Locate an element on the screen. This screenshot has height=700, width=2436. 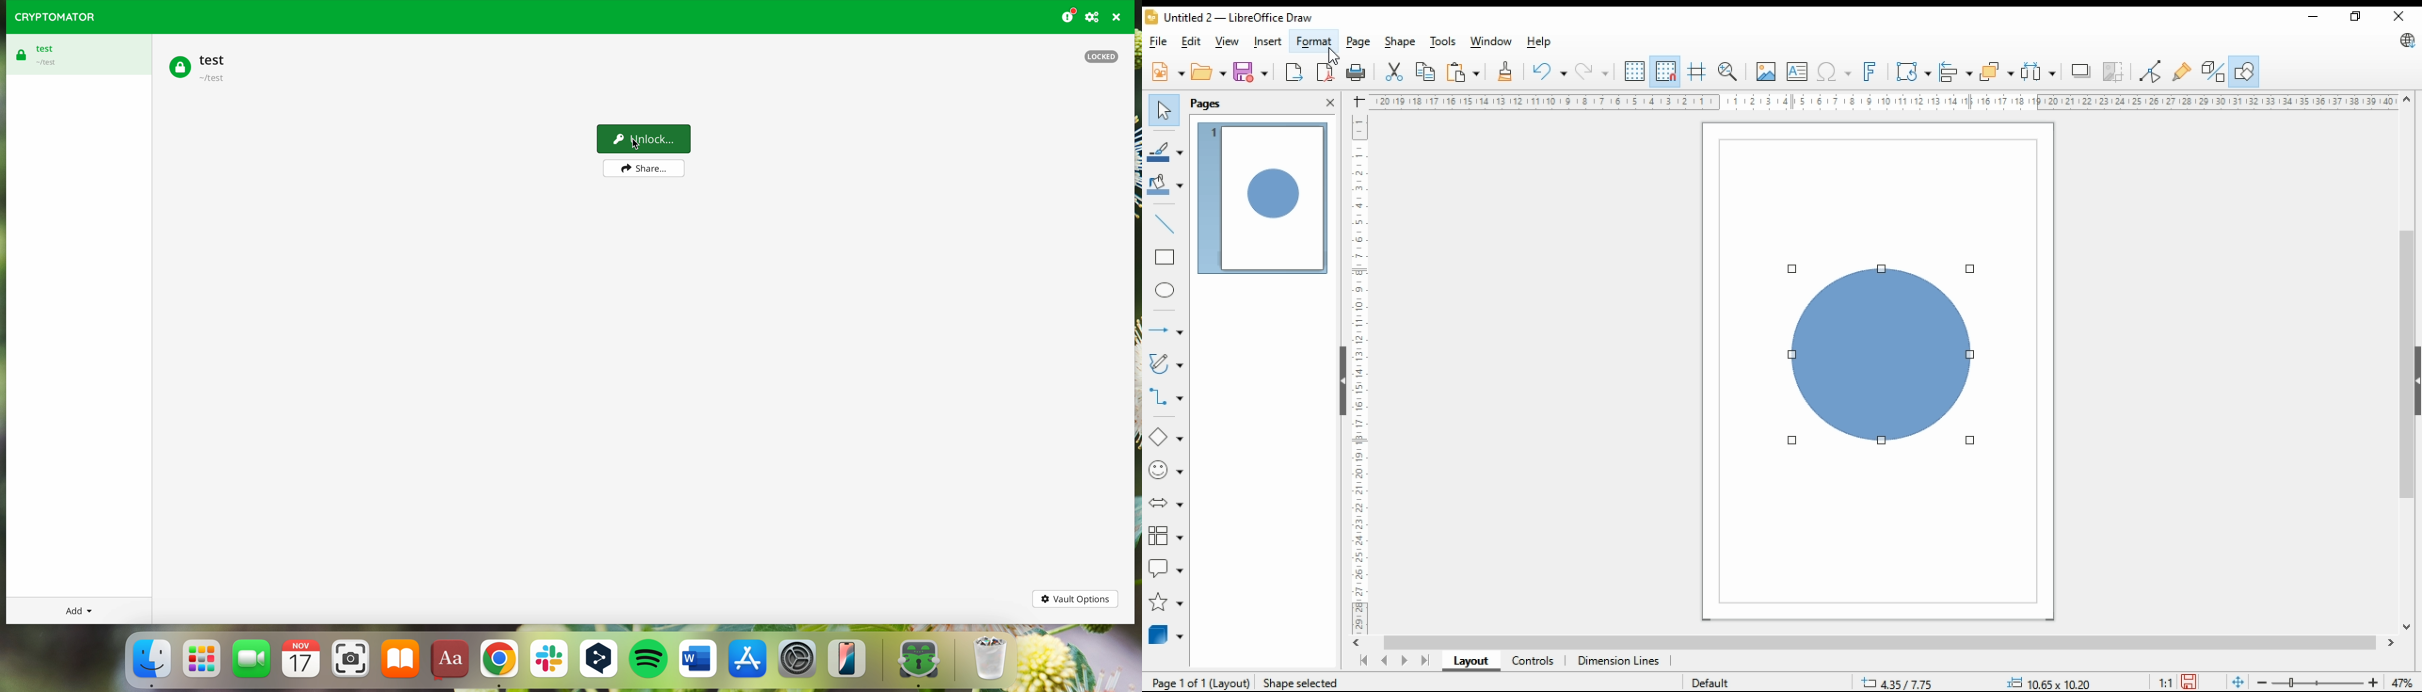
9.98/12.79 is located at coordinates (1901, 684).